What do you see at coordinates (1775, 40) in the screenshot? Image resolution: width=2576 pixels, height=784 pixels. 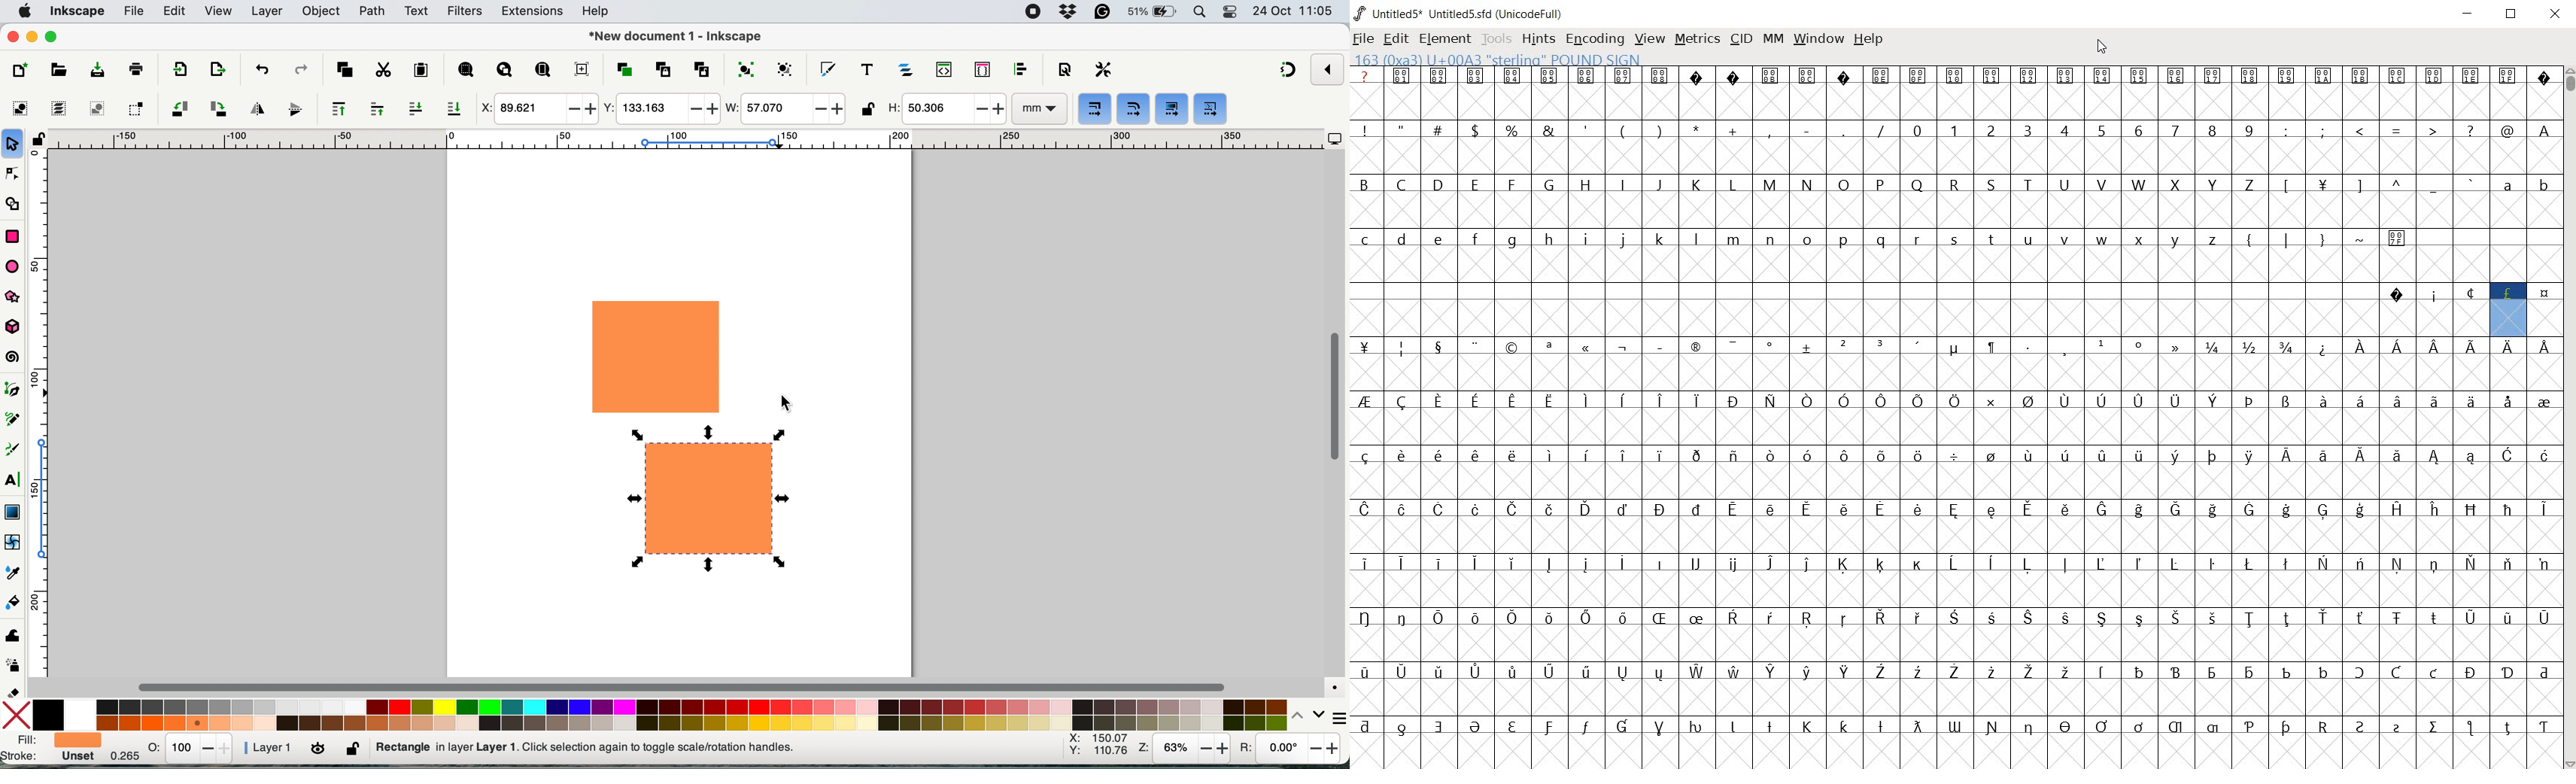 I see `MM` at bounding box center [1775, 40].